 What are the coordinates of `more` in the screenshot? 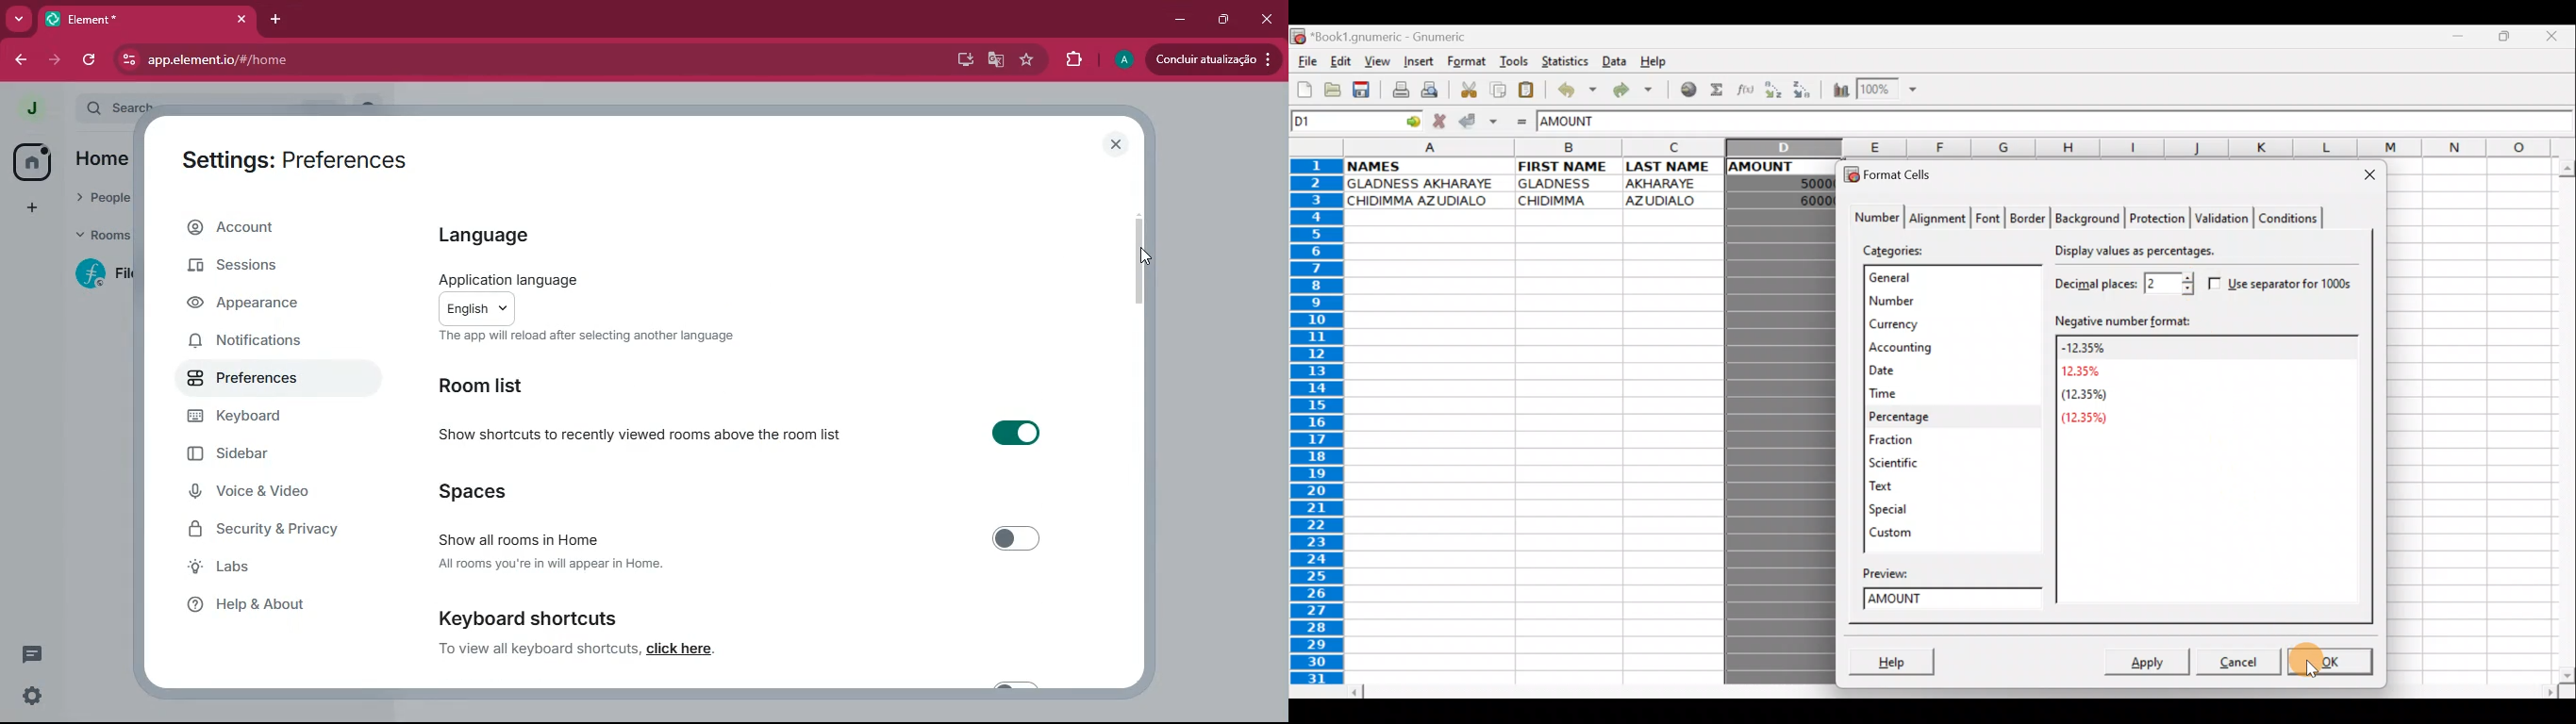 It's located at (17, 19).